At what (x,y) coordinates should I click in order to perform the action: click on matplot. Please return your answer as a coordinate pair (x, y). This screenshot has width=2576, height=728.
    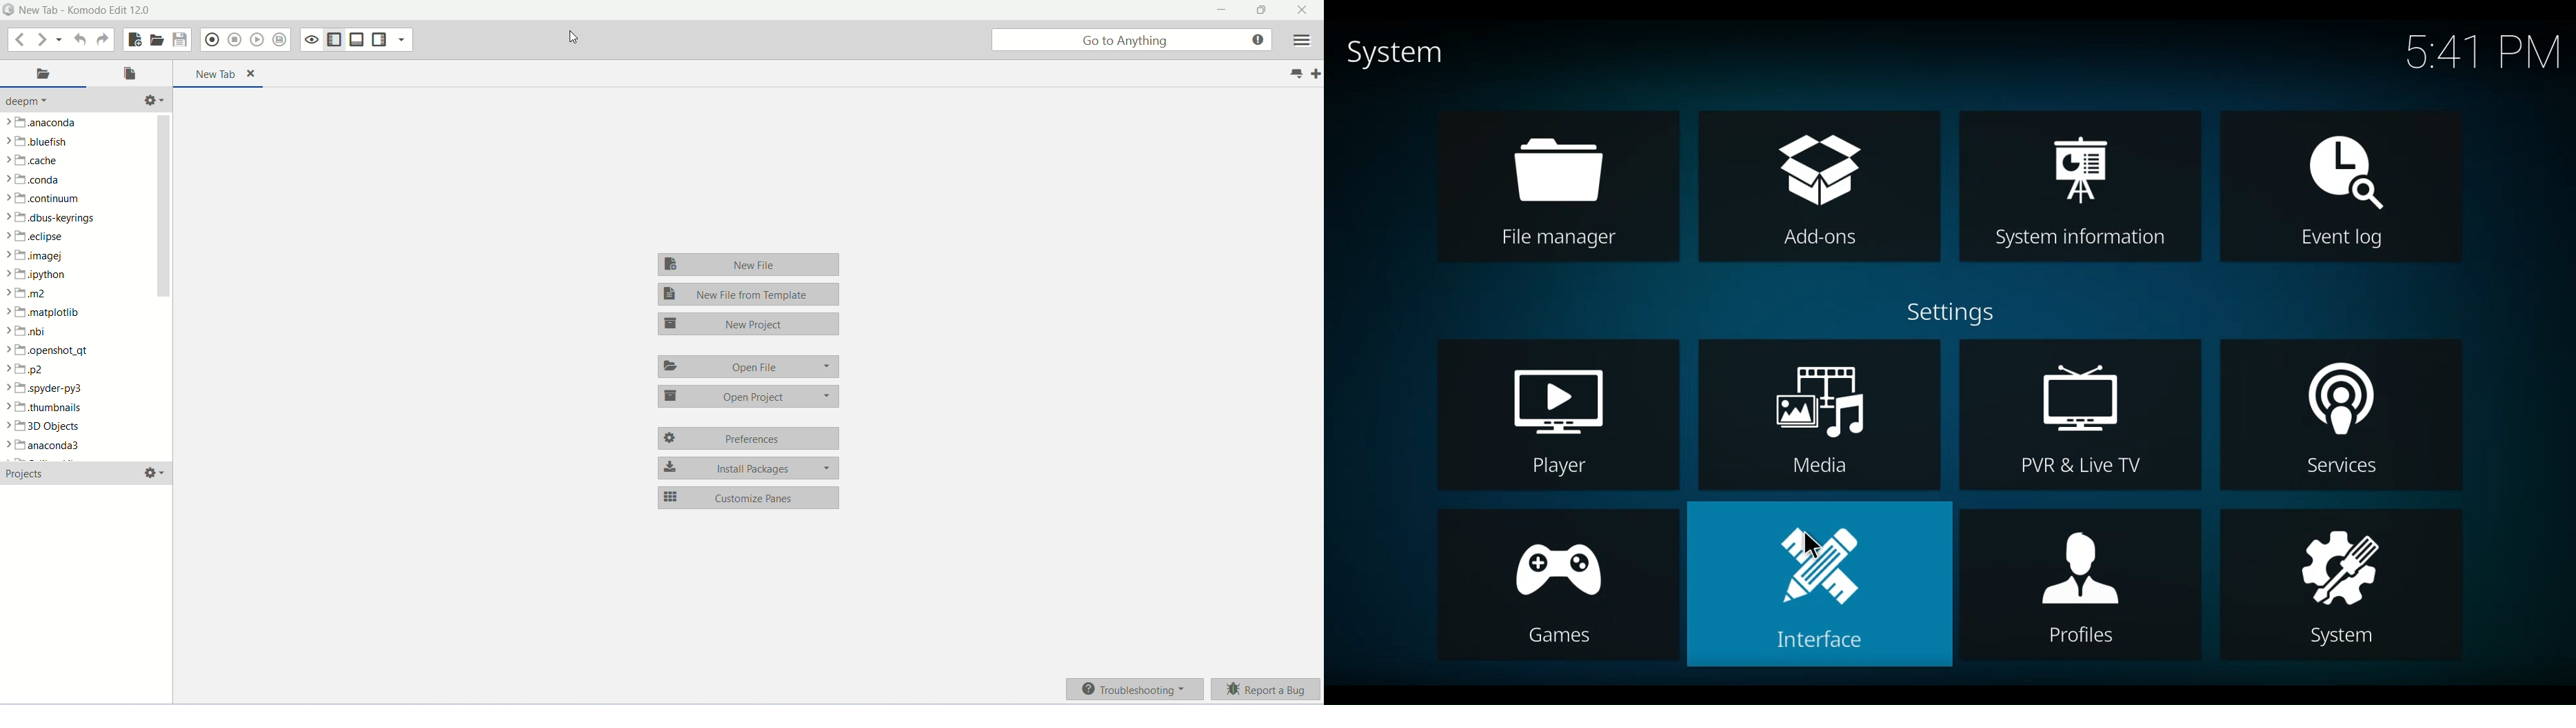
    Looking at the image, I should click on (46, 312).